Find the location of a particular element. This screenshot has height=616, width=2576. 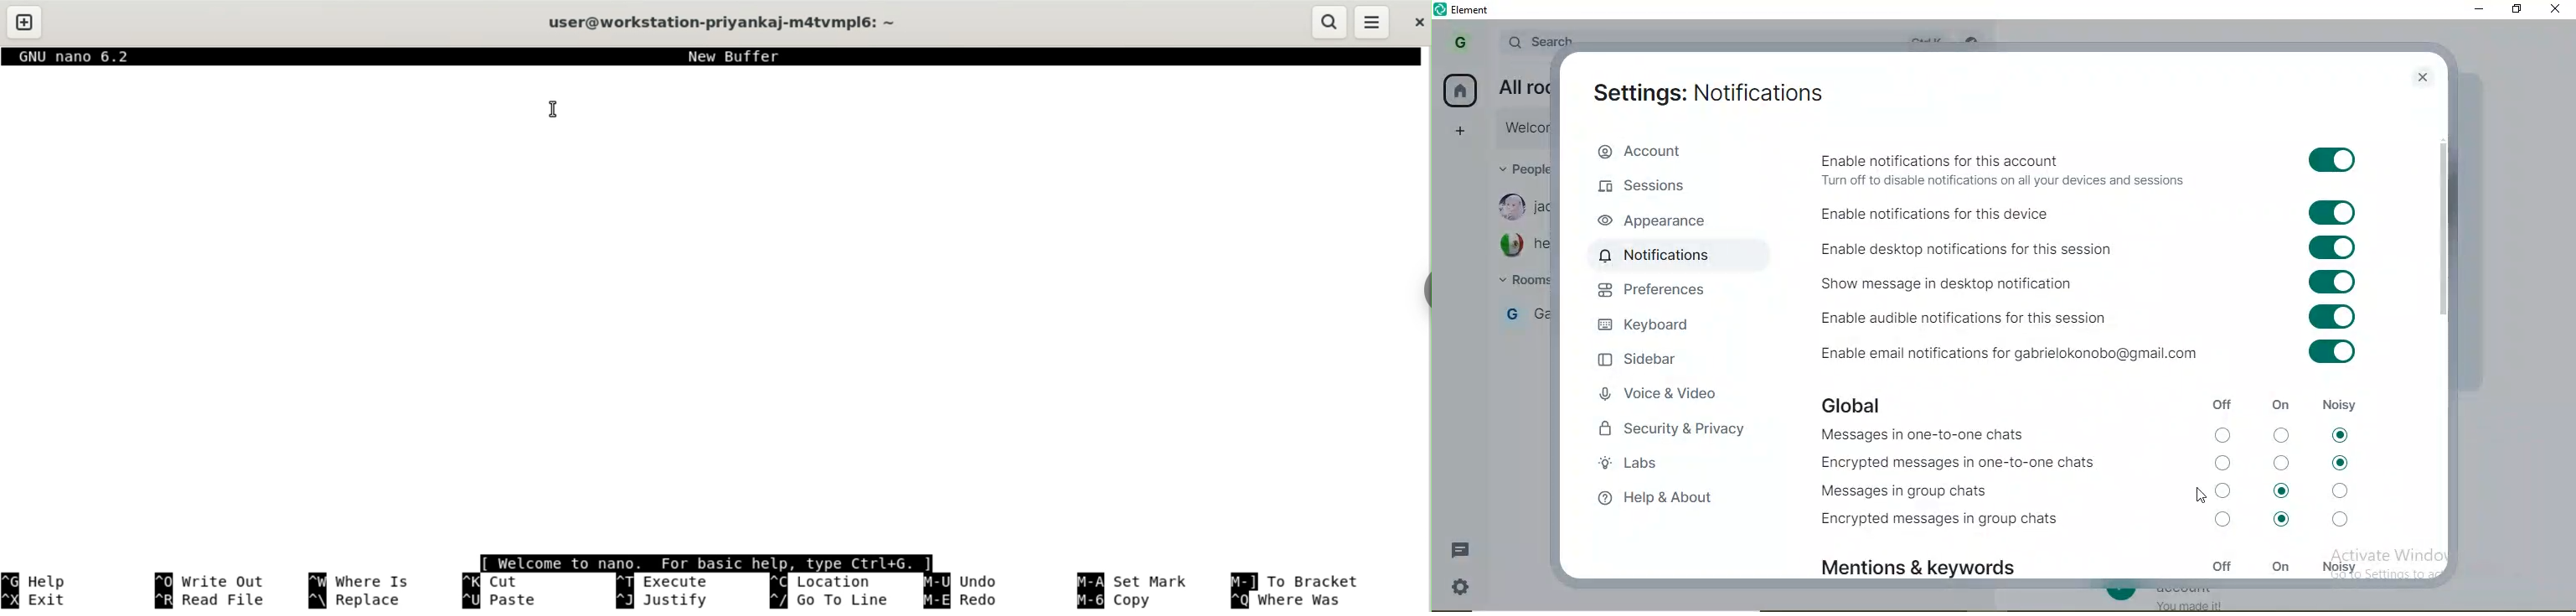

home is located at coordinates (1458, 90).